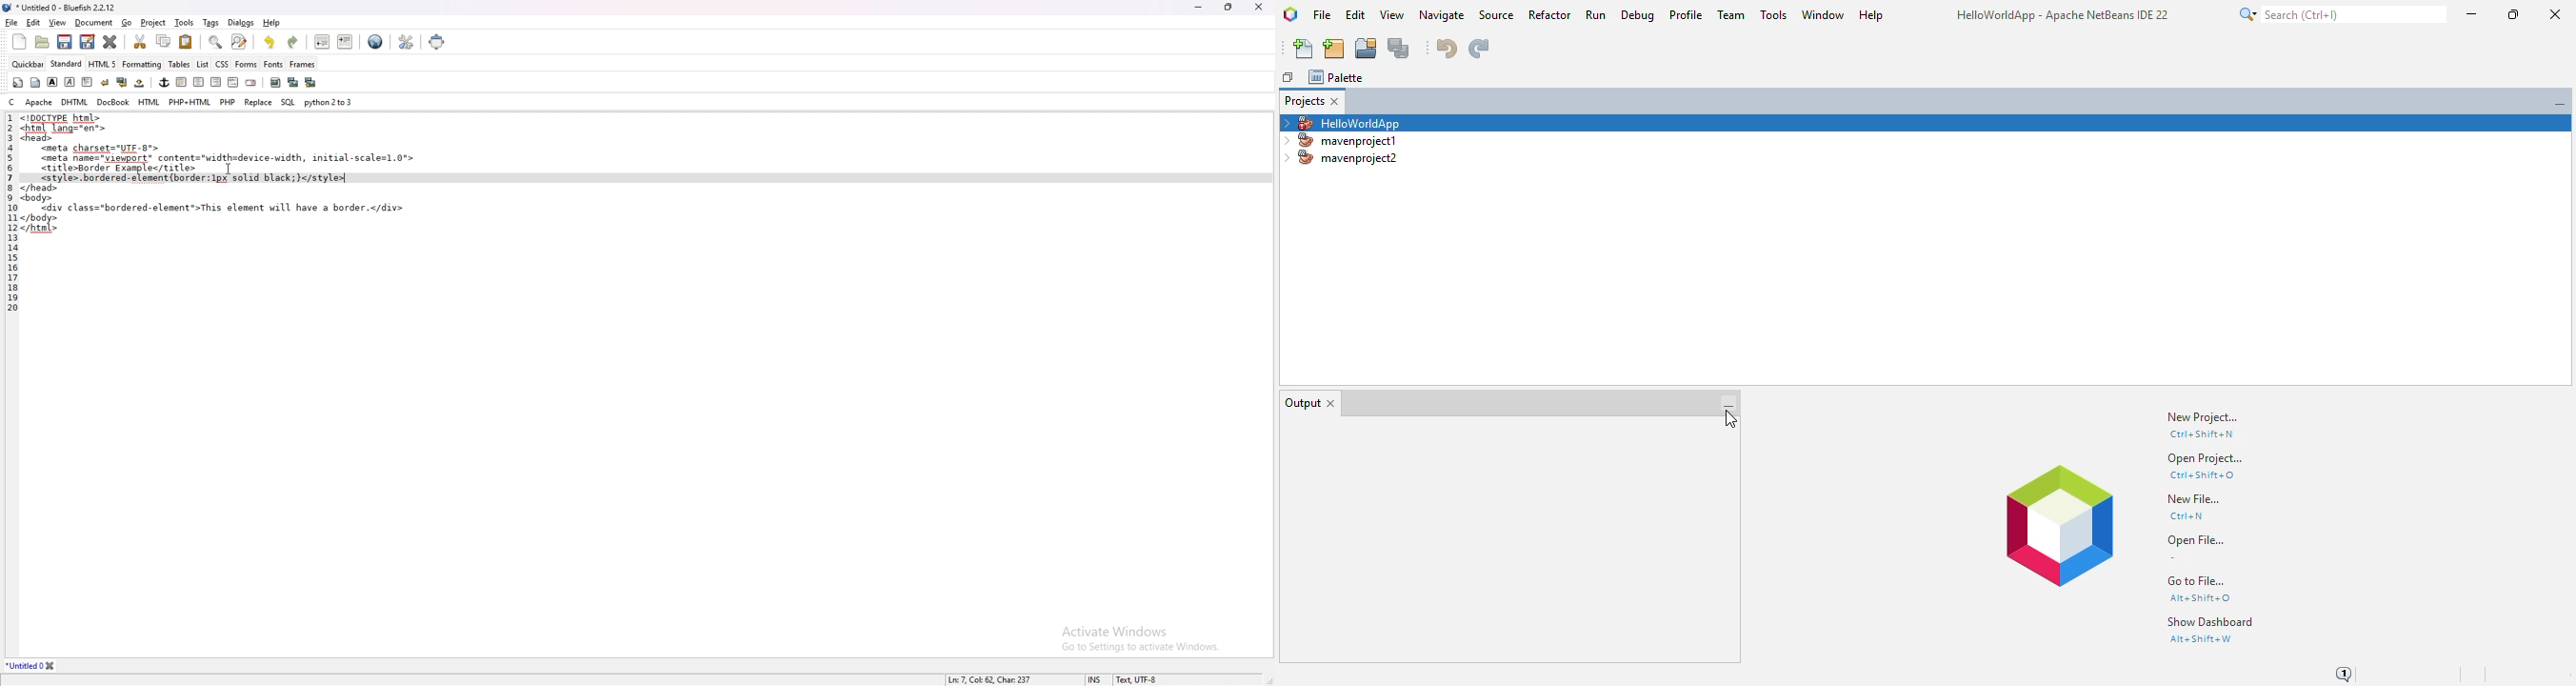  What do you see at coordinates (437, 41) in the screenshot?
I see `full screen` at bounding box center [437, 41].